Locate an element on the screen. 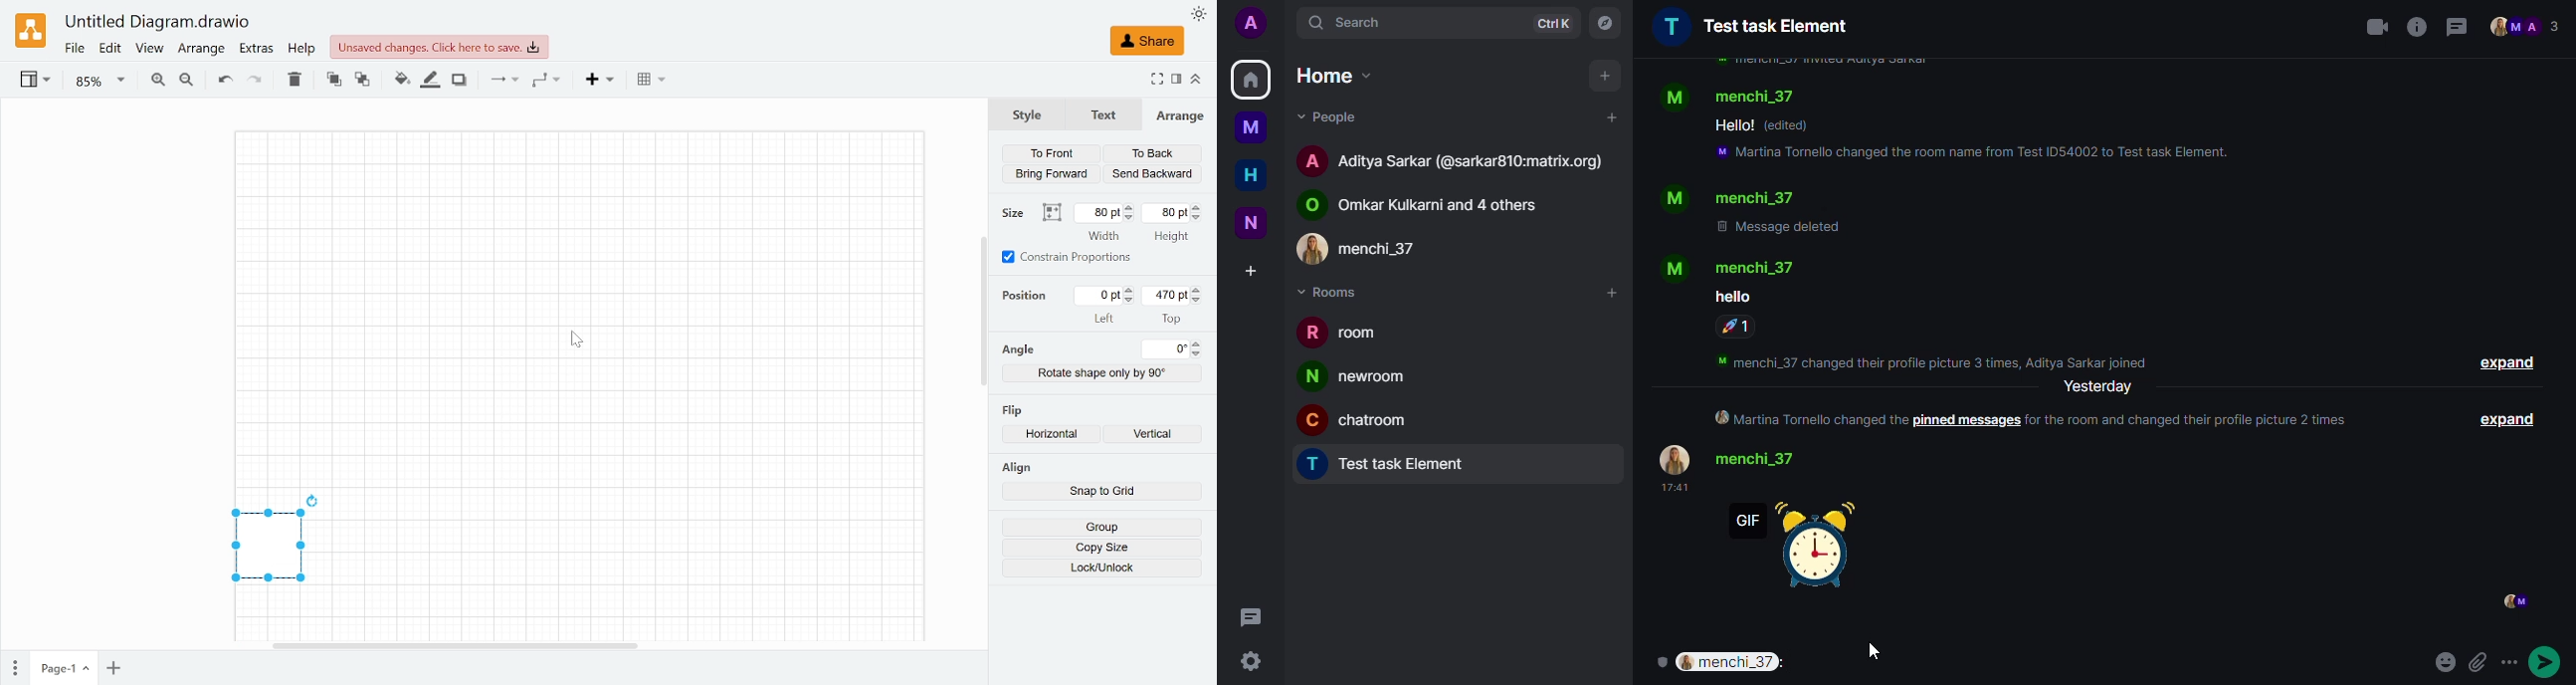 Image resolution: width=2576 pixels, height=700 pixels. Connections is located at coordinates (502, 80).